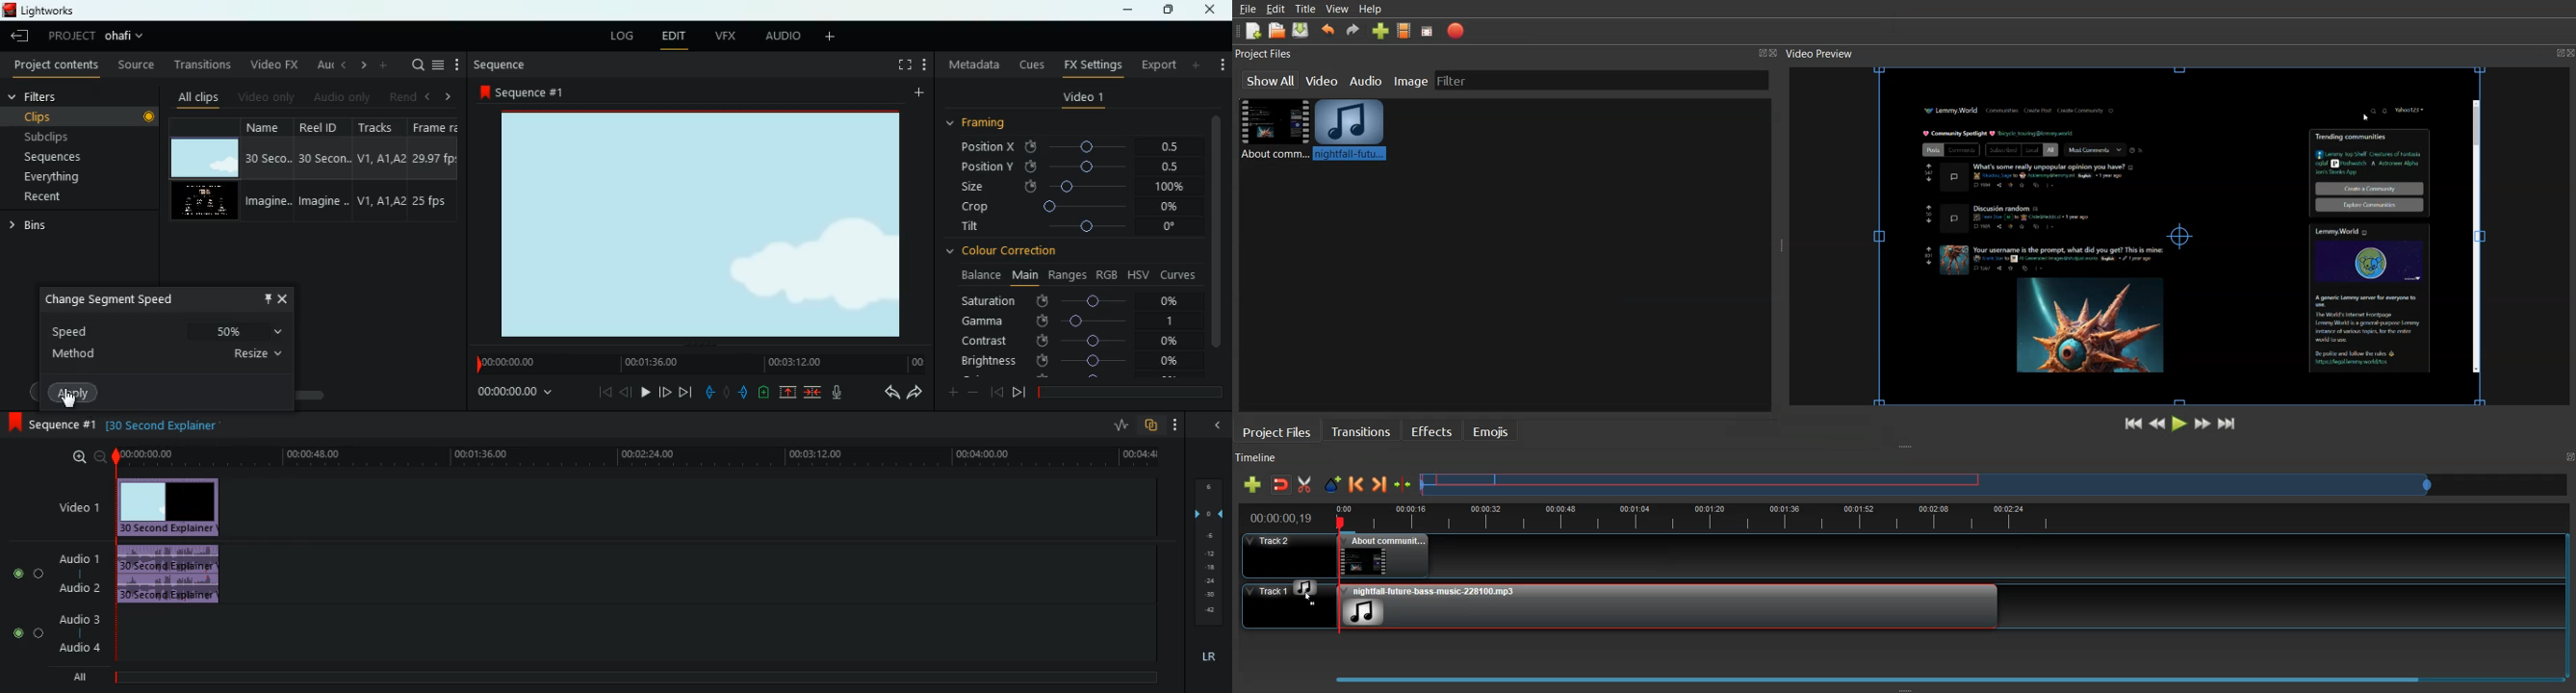 This screenshot has width=2576, height=700. I want to click on more, so click(383, 64).